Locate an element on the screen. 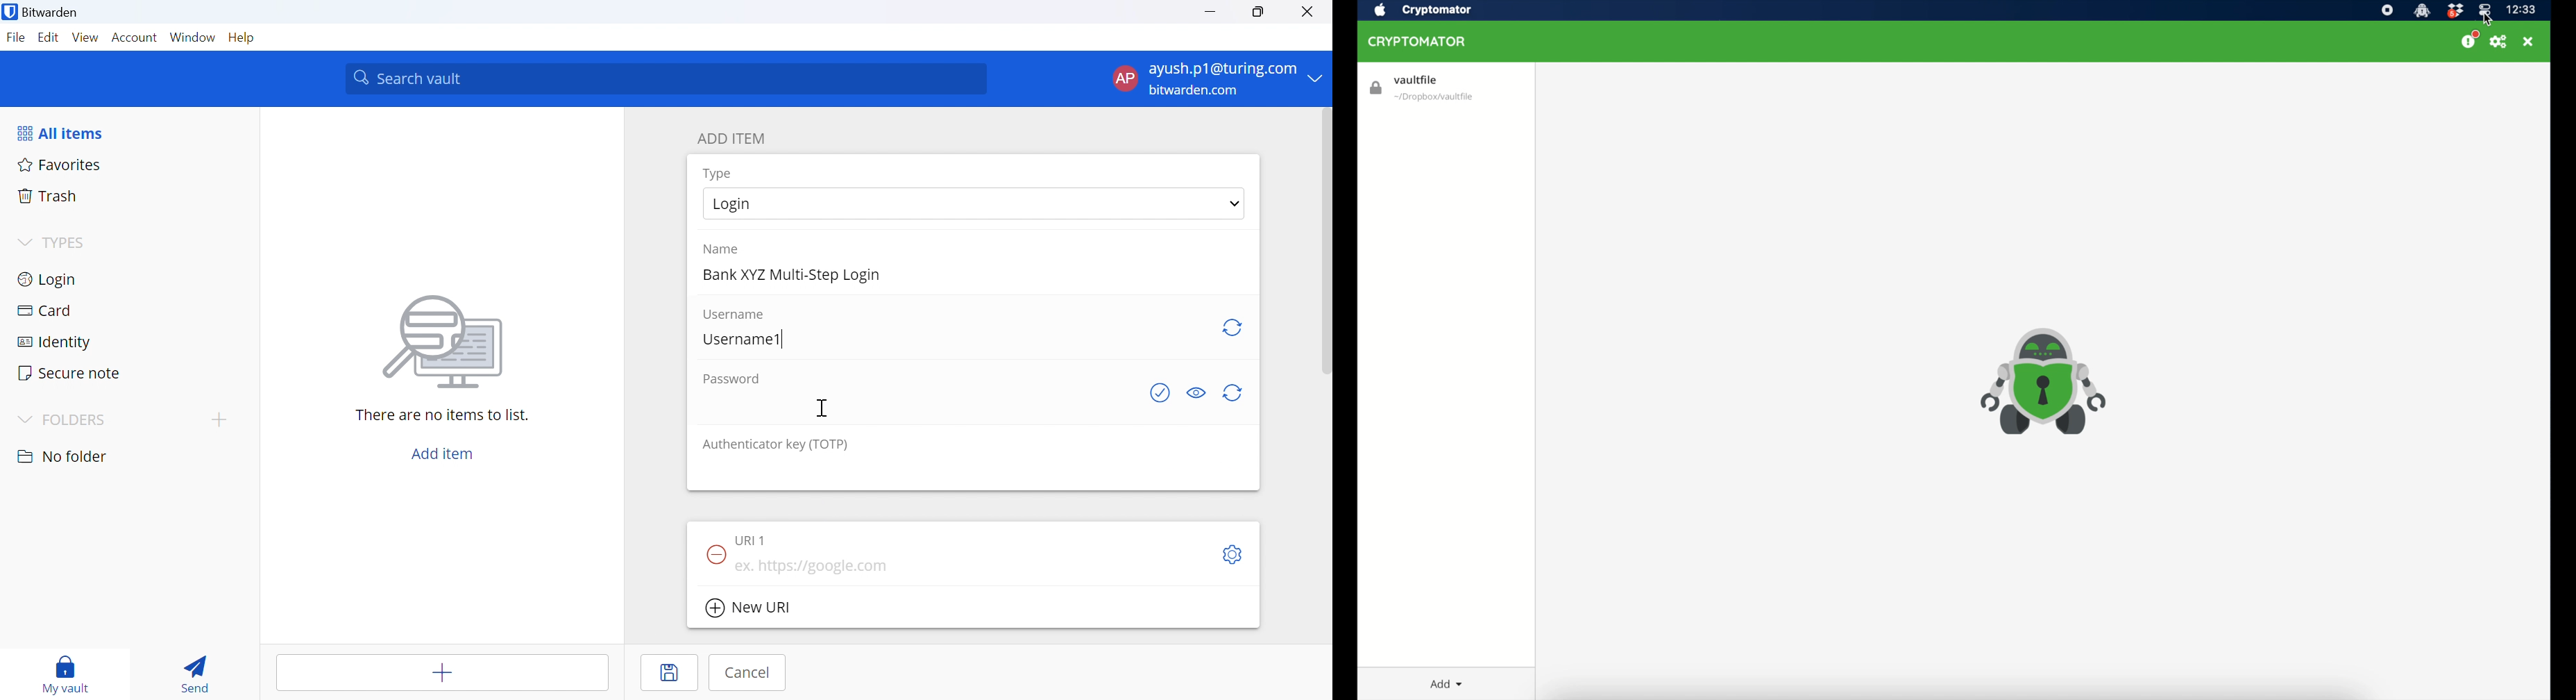 The height and width of the screenshot is (700, 2576). File is located at coordinates (15, 38).